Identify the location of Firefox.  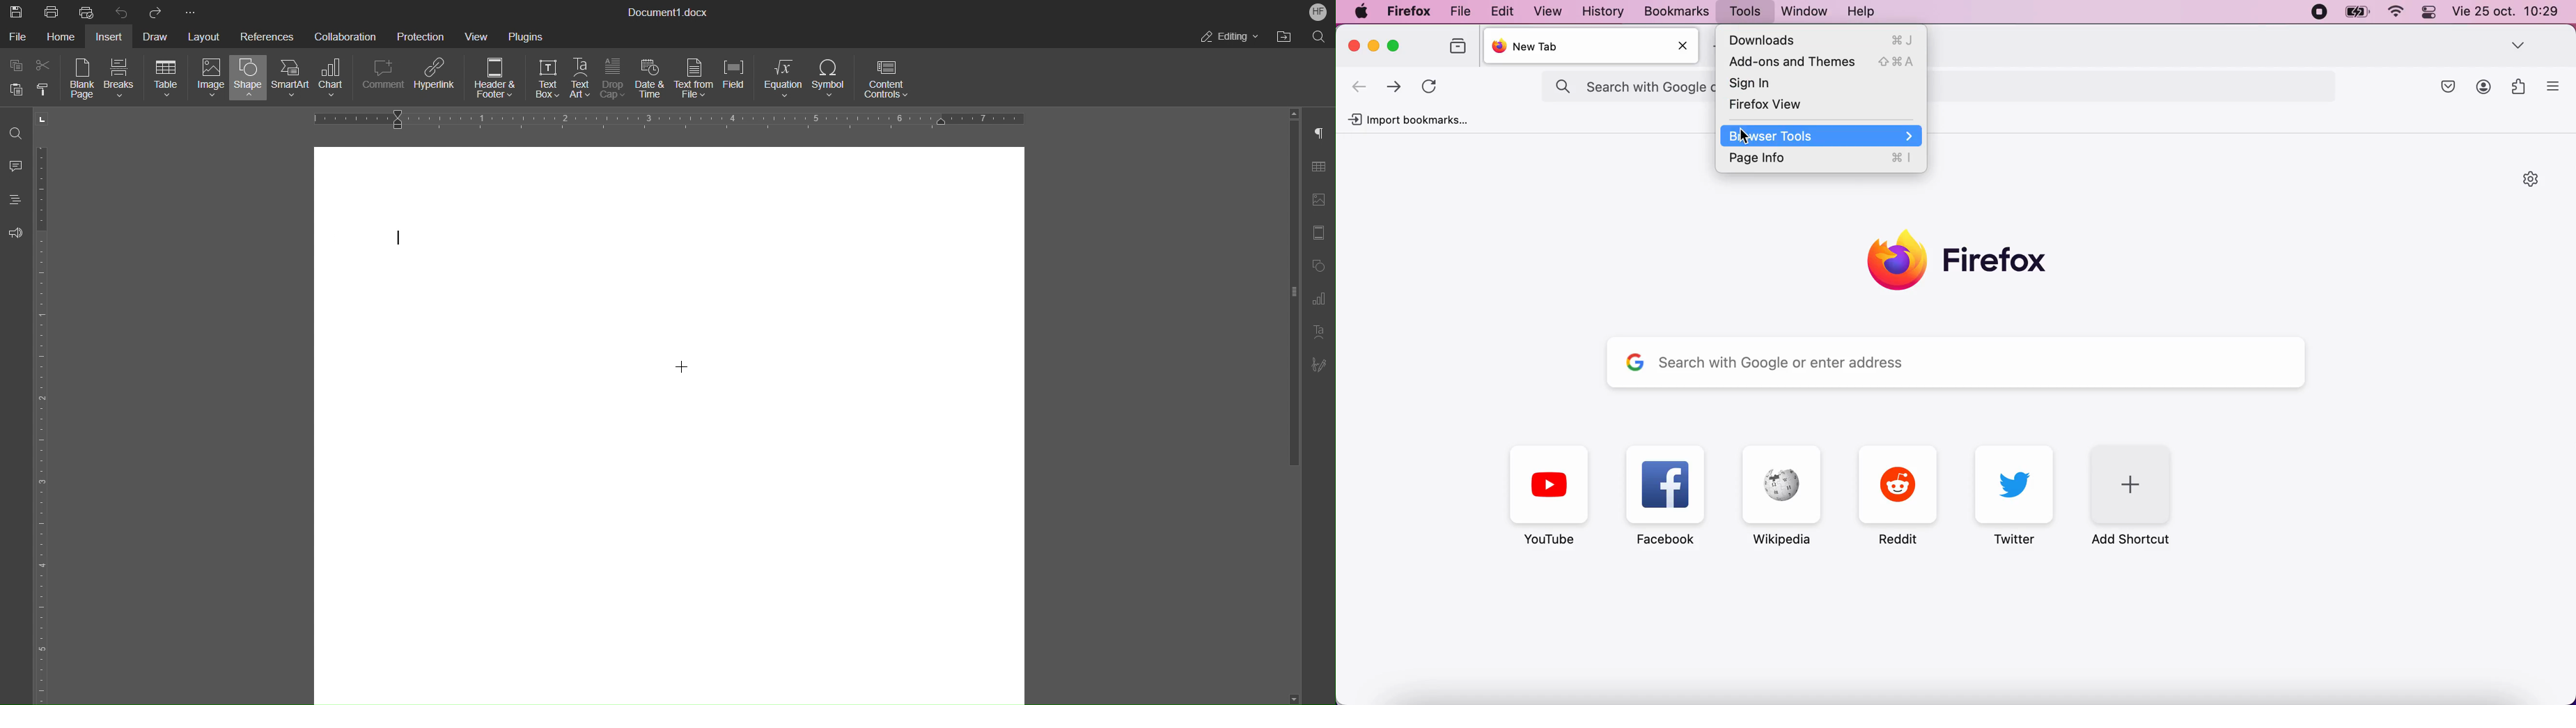
(1409, 12).